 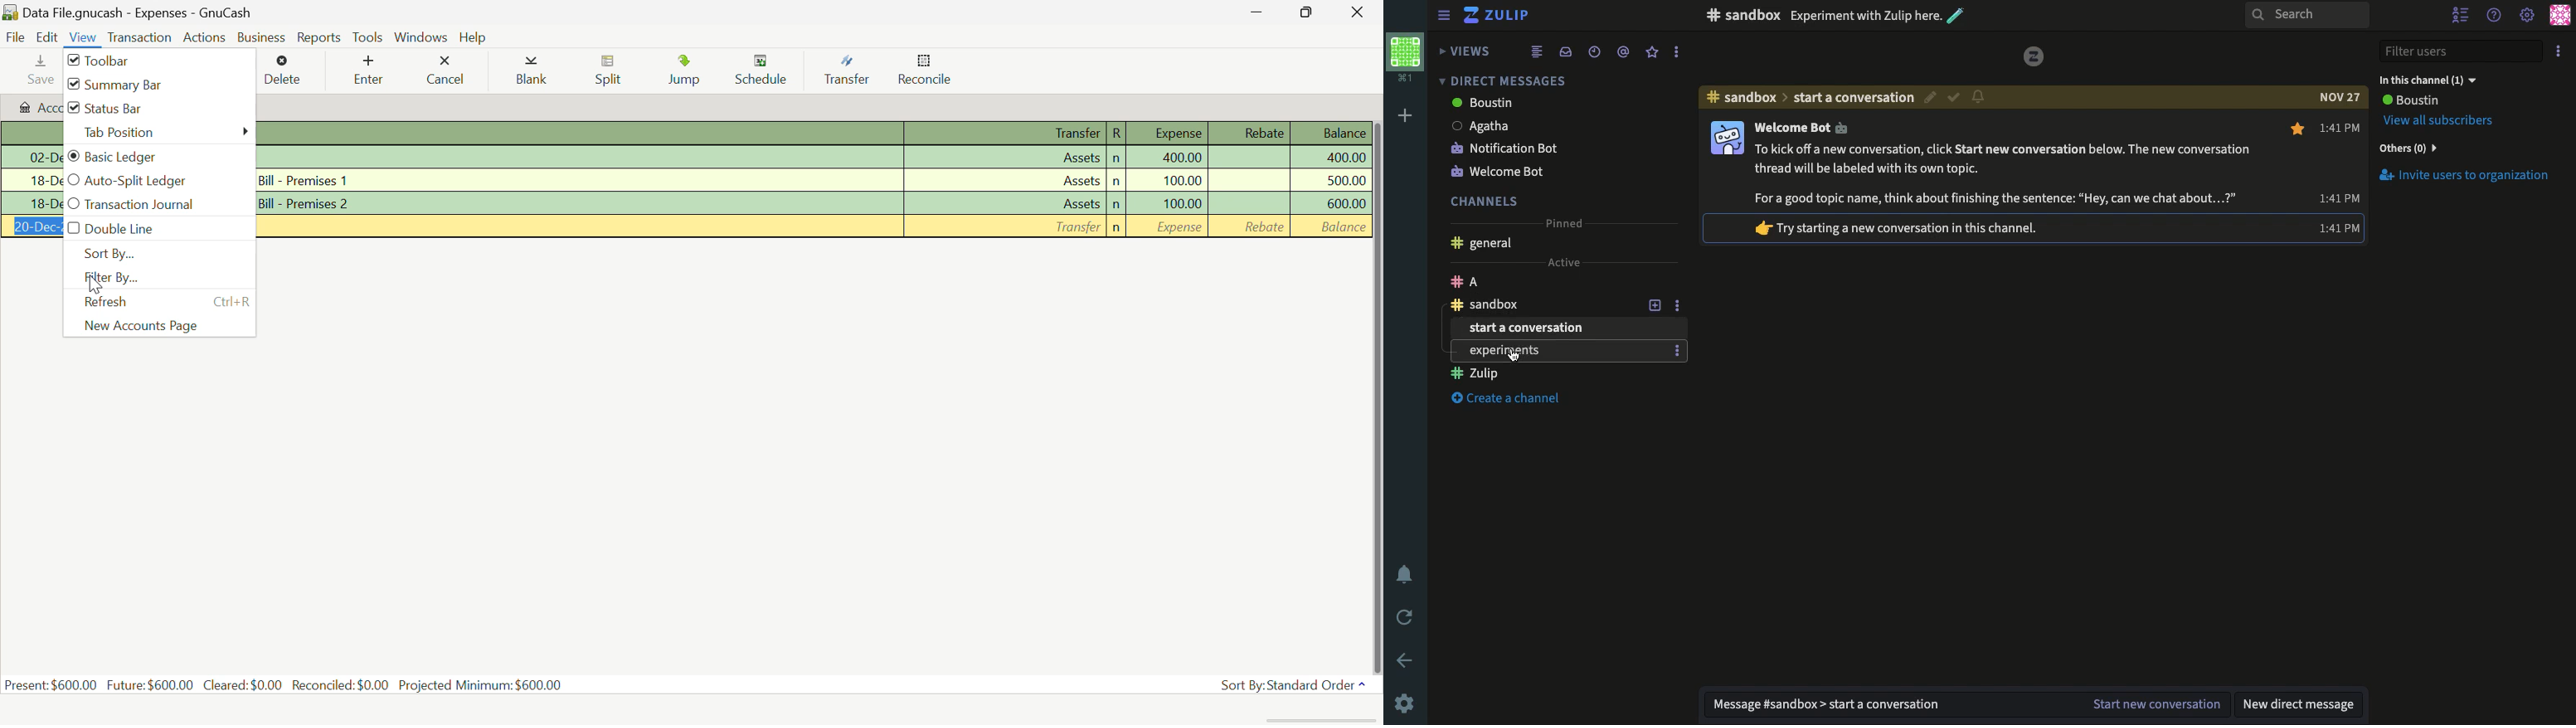 What do you see at coordinates (1330, 182) in the screenshot?
I see `Amount` at bounding box center [1330, 182].